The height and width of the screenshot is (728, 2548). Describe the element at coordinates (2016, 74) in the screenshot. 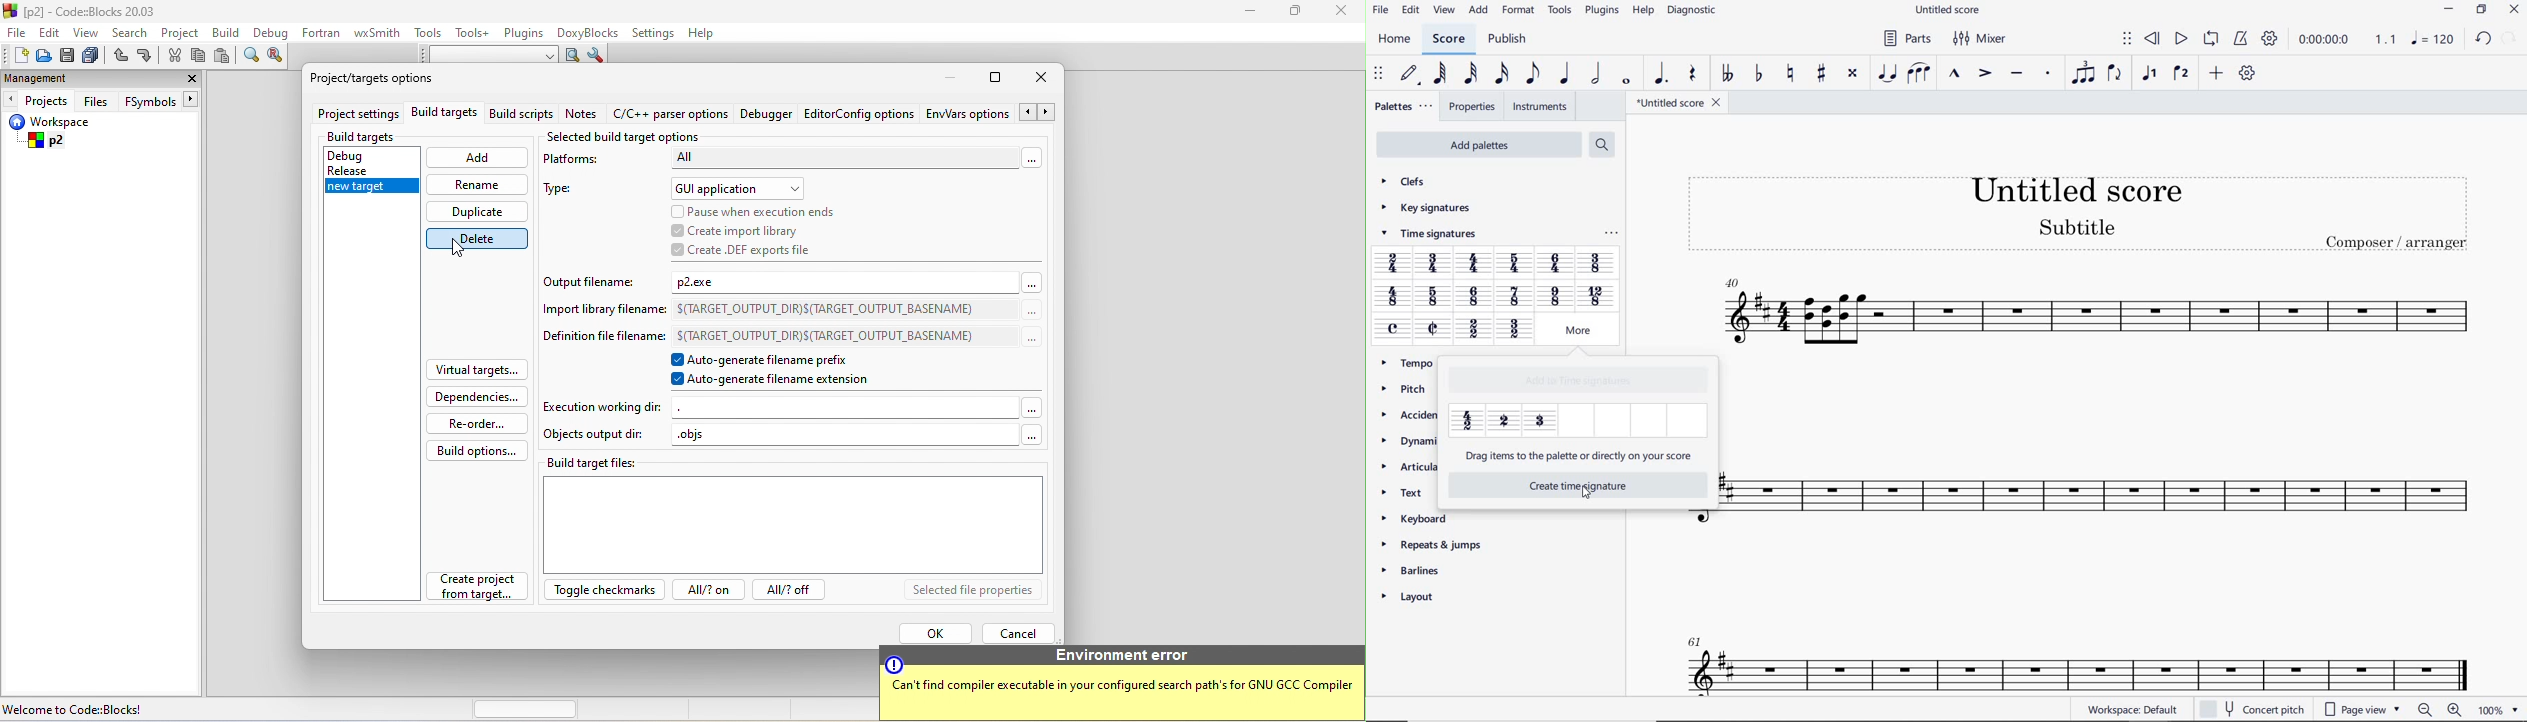

I see `TENUTO` at that location.